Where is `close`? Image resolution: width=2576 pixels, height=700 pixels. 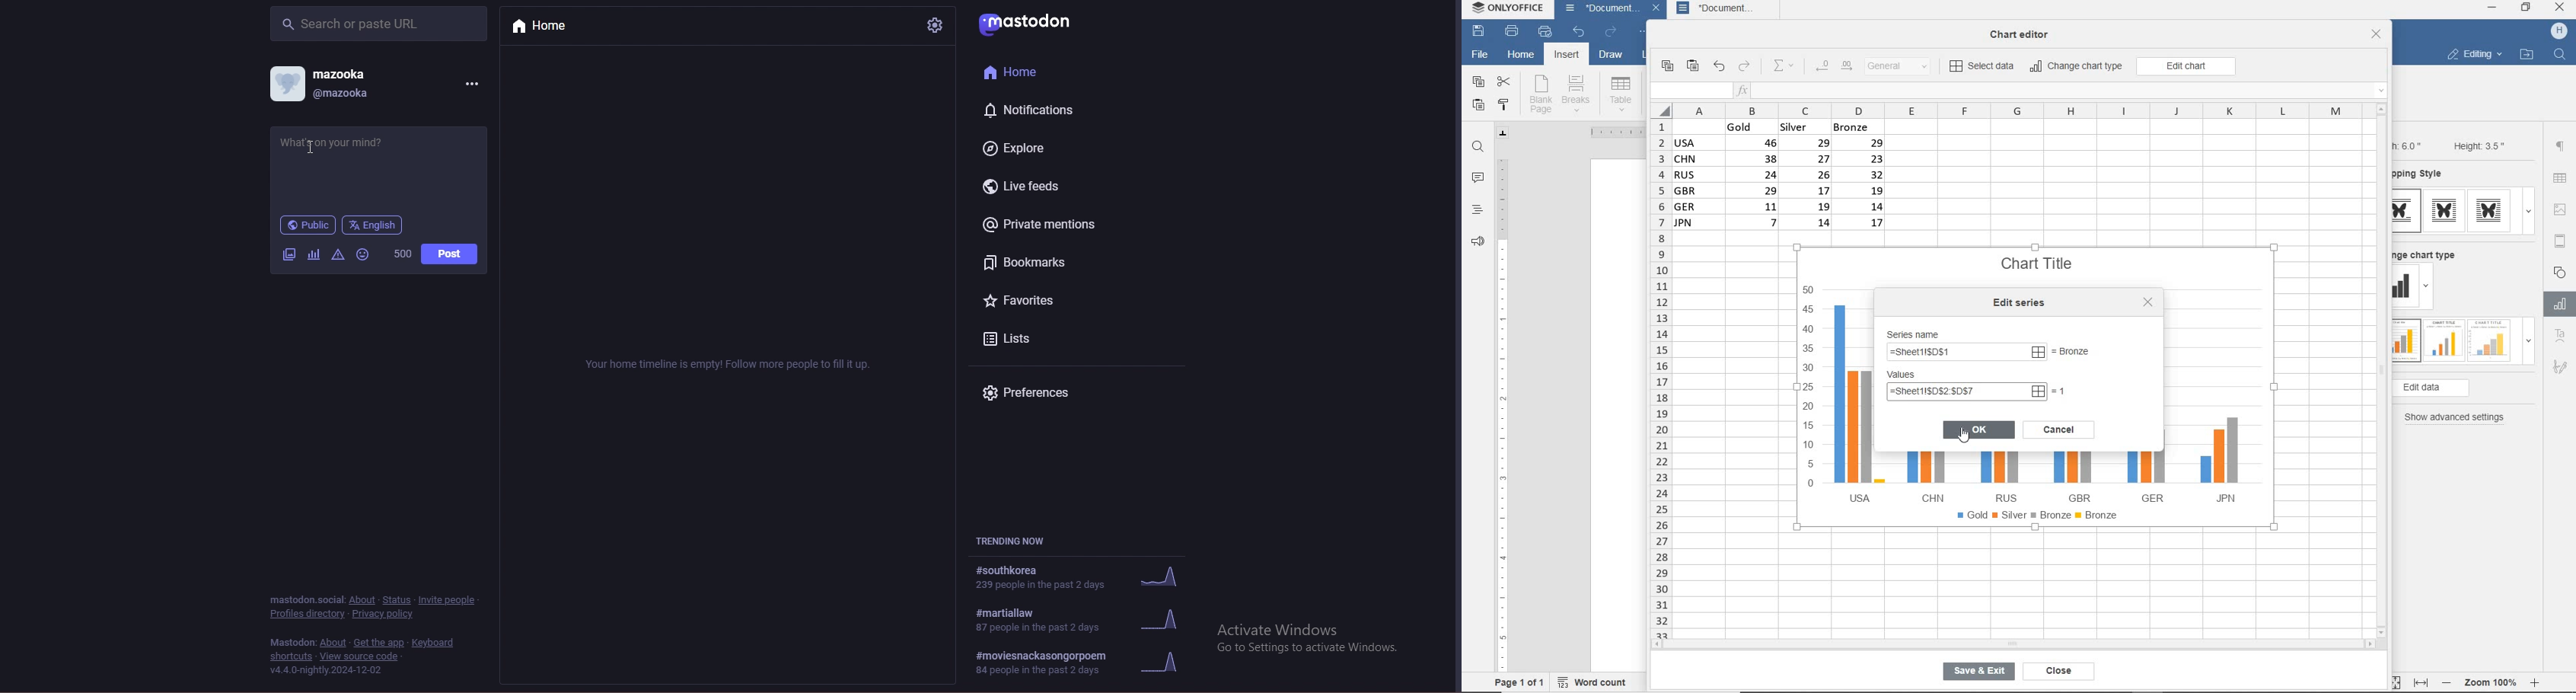
close is located at coordinates (1658, 10).